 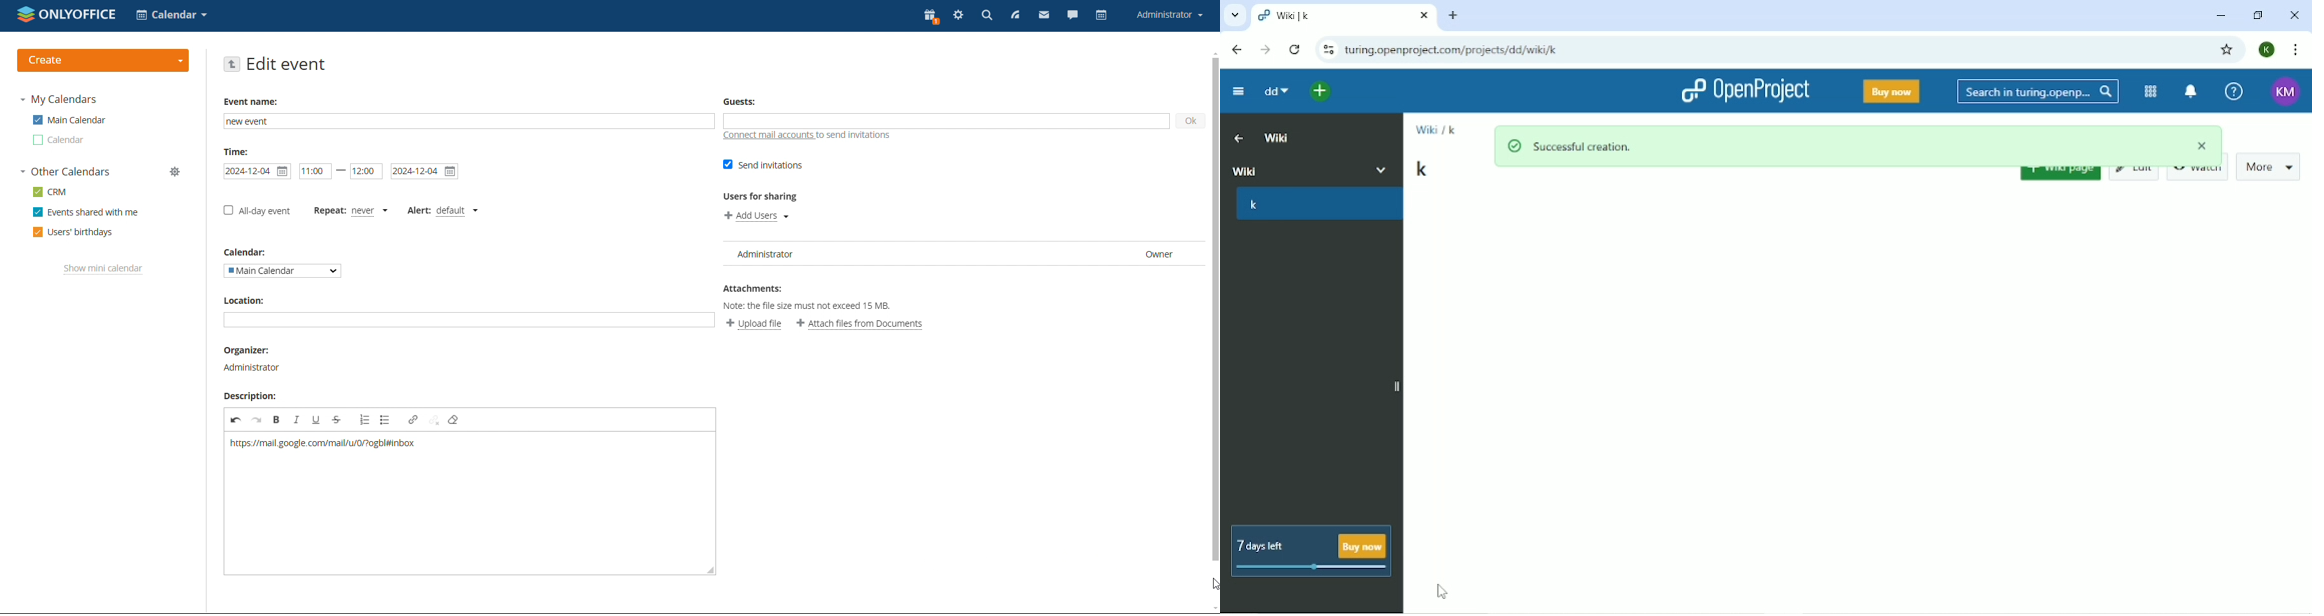 I want to click on unlink, so click(x=433, y=420).